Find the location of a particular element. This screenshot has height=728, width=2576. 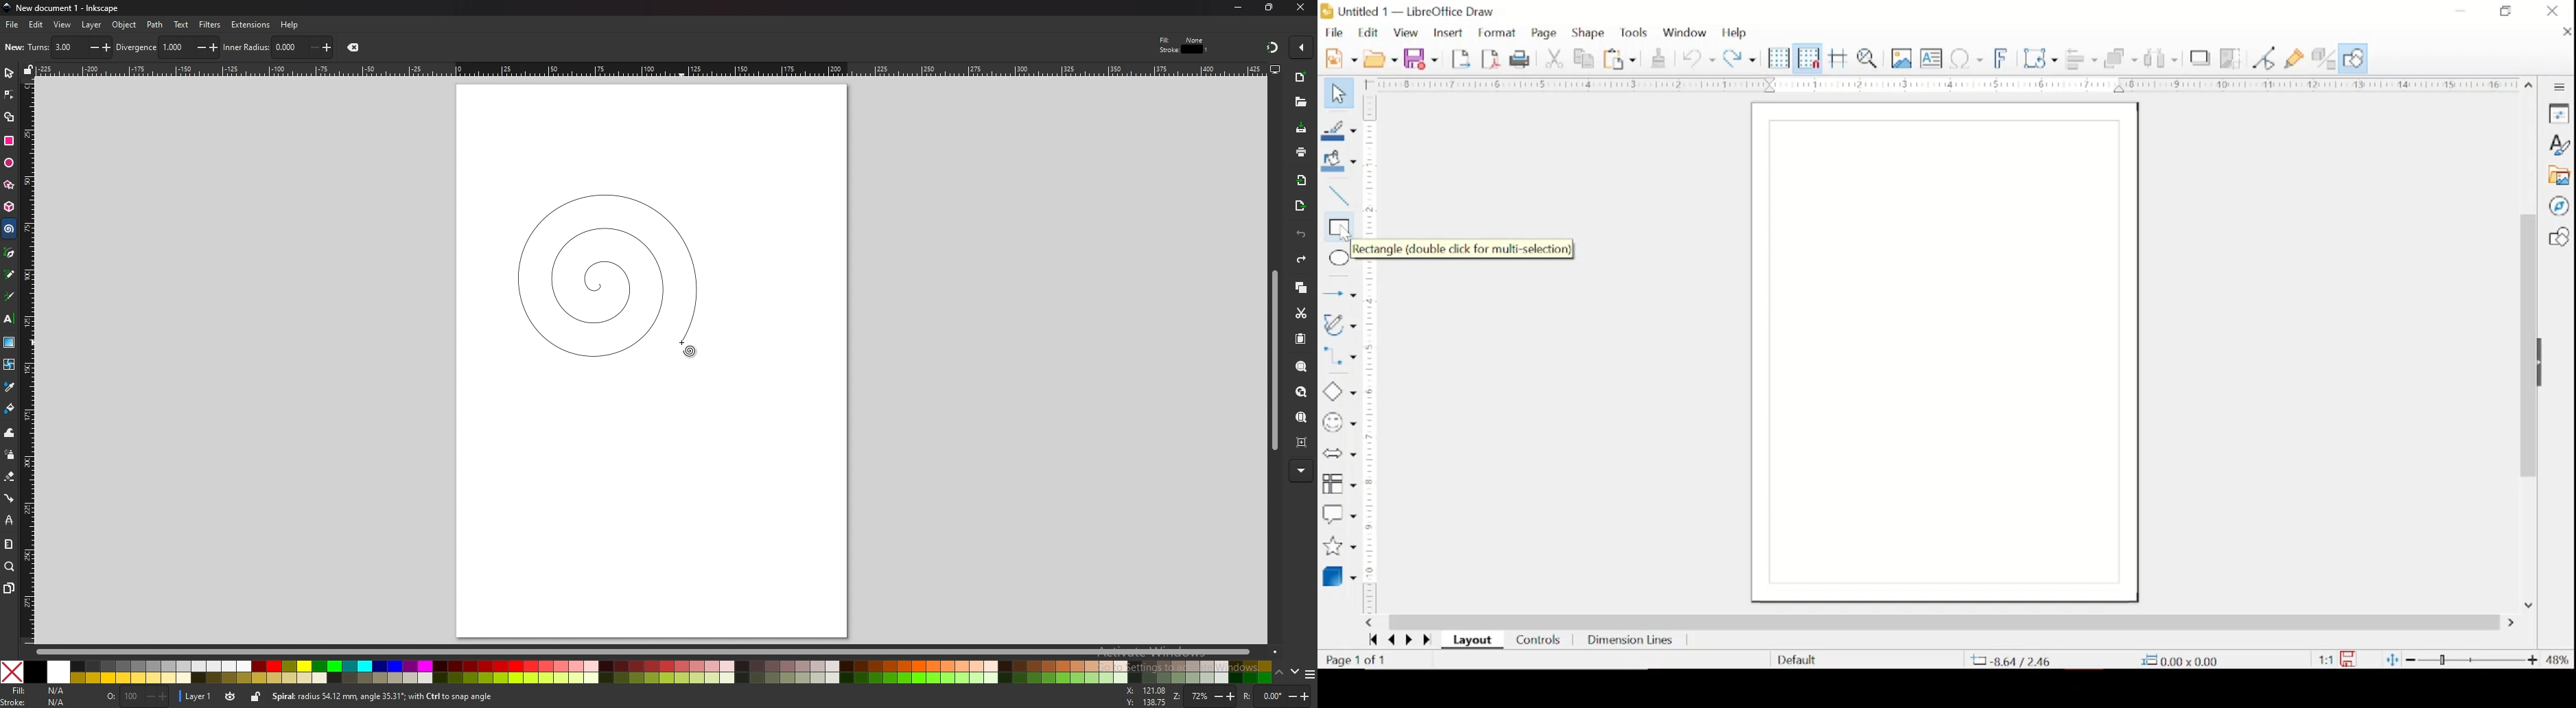

connectors is located at coordinates (1339, 359).